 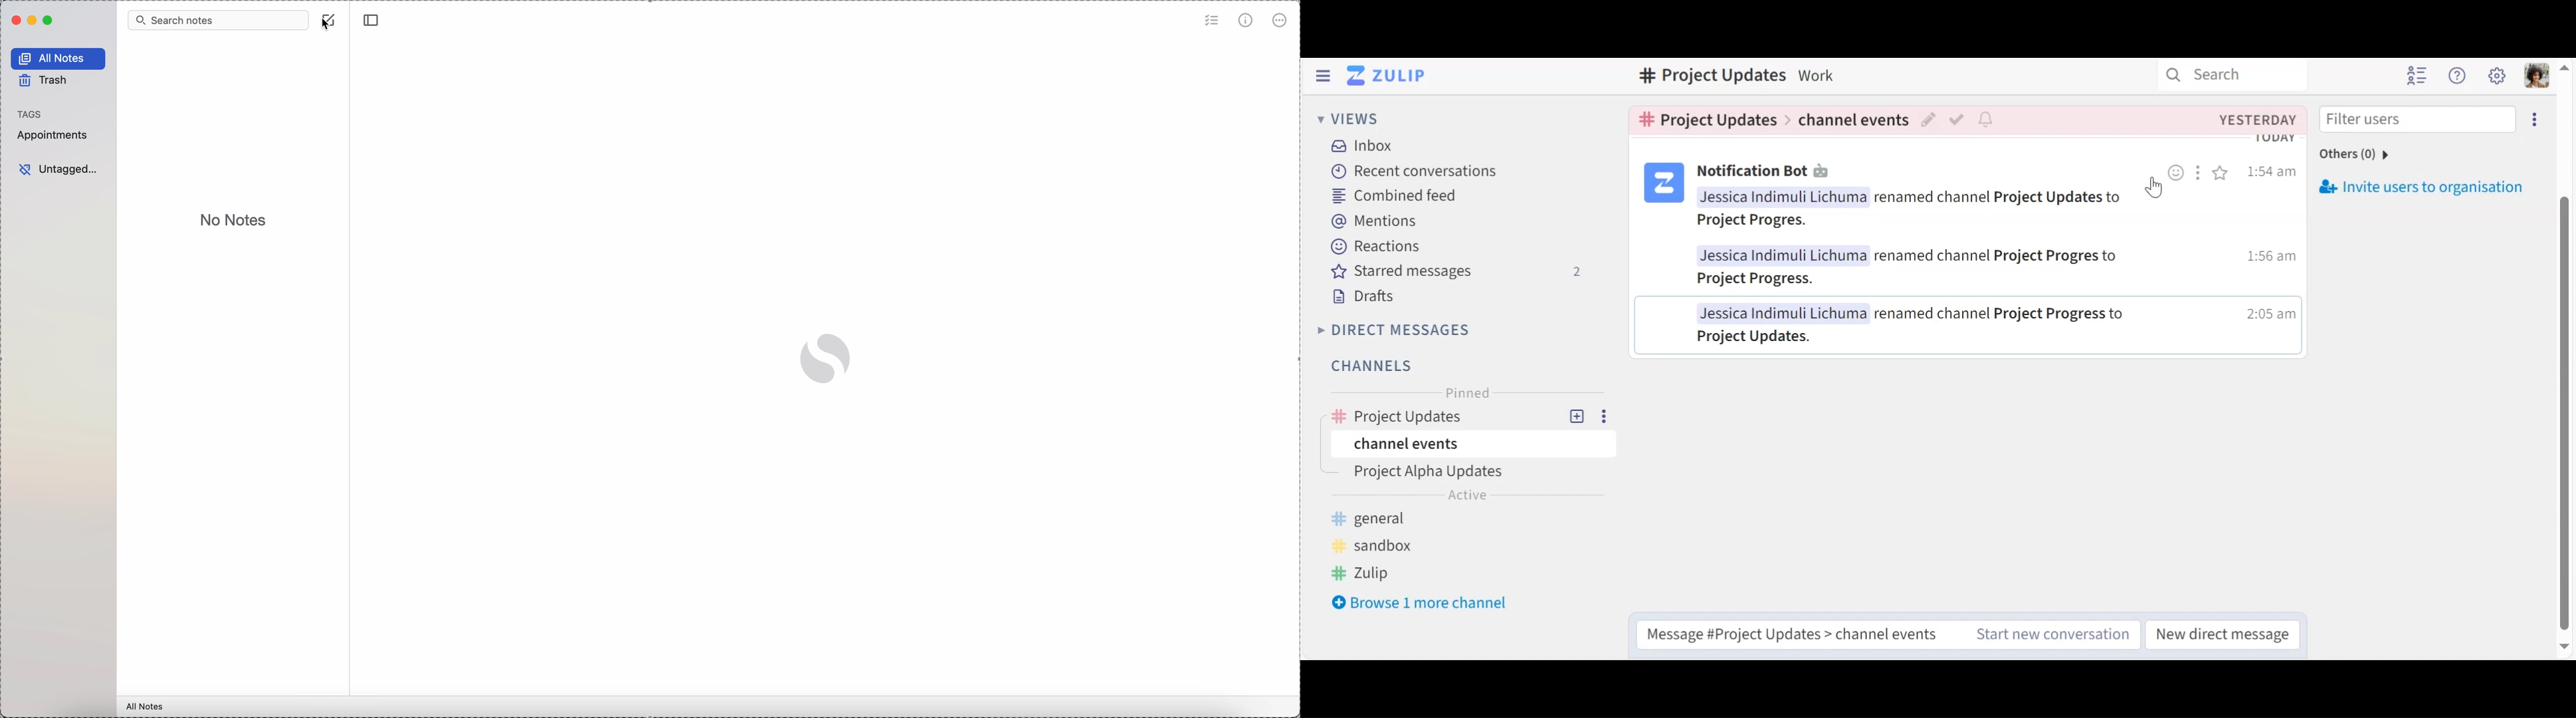 I want to click on Pinned, so click(x=1468, y=393).